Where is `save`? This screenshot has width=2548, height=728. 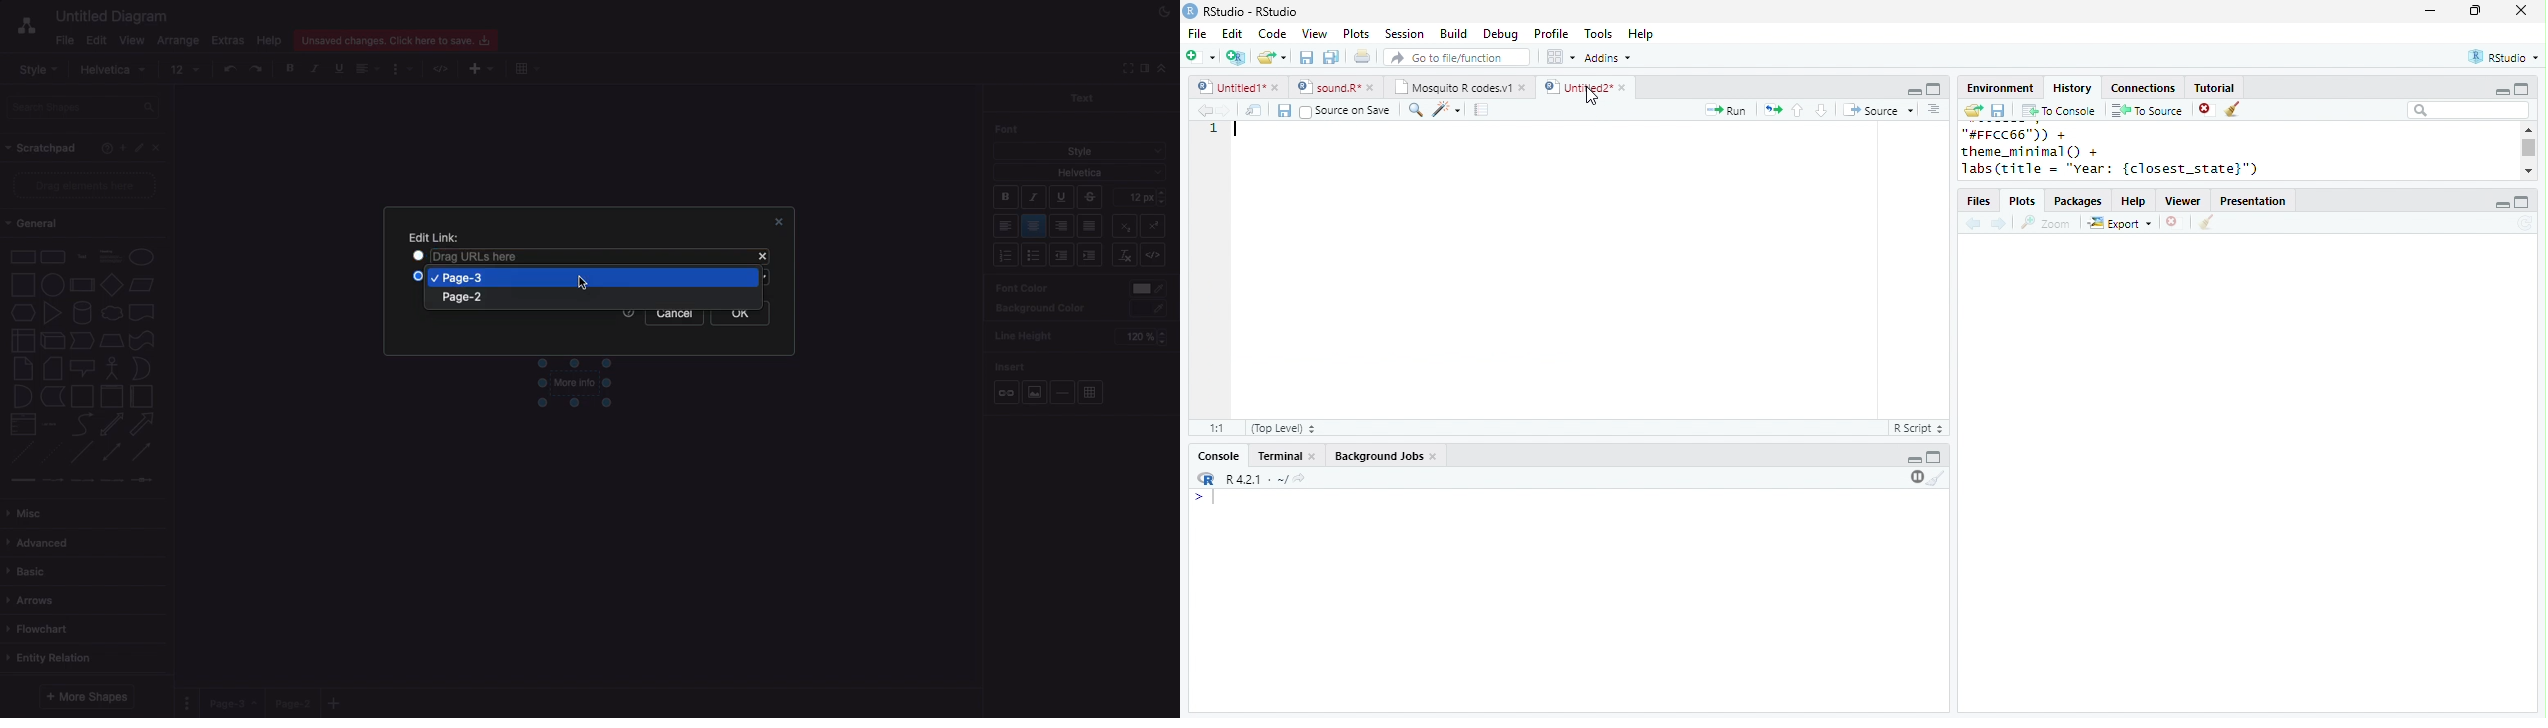 save is located at coordinates (1998, 111).